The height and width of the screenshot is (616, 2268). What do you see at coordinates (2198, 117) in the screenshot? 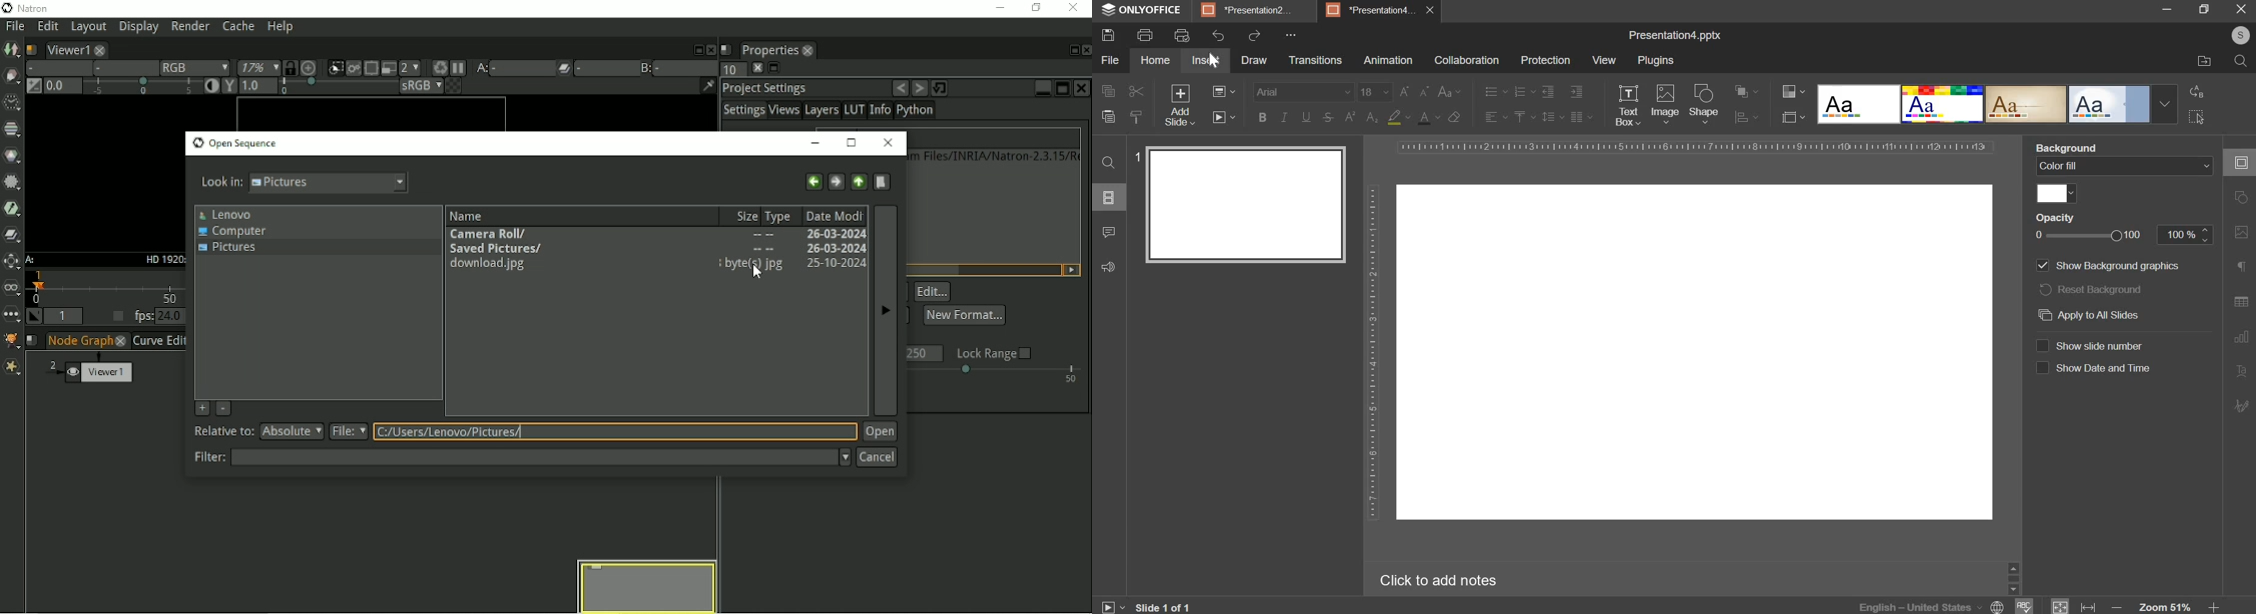
I see `select all` at bounding box center [2198, 117].